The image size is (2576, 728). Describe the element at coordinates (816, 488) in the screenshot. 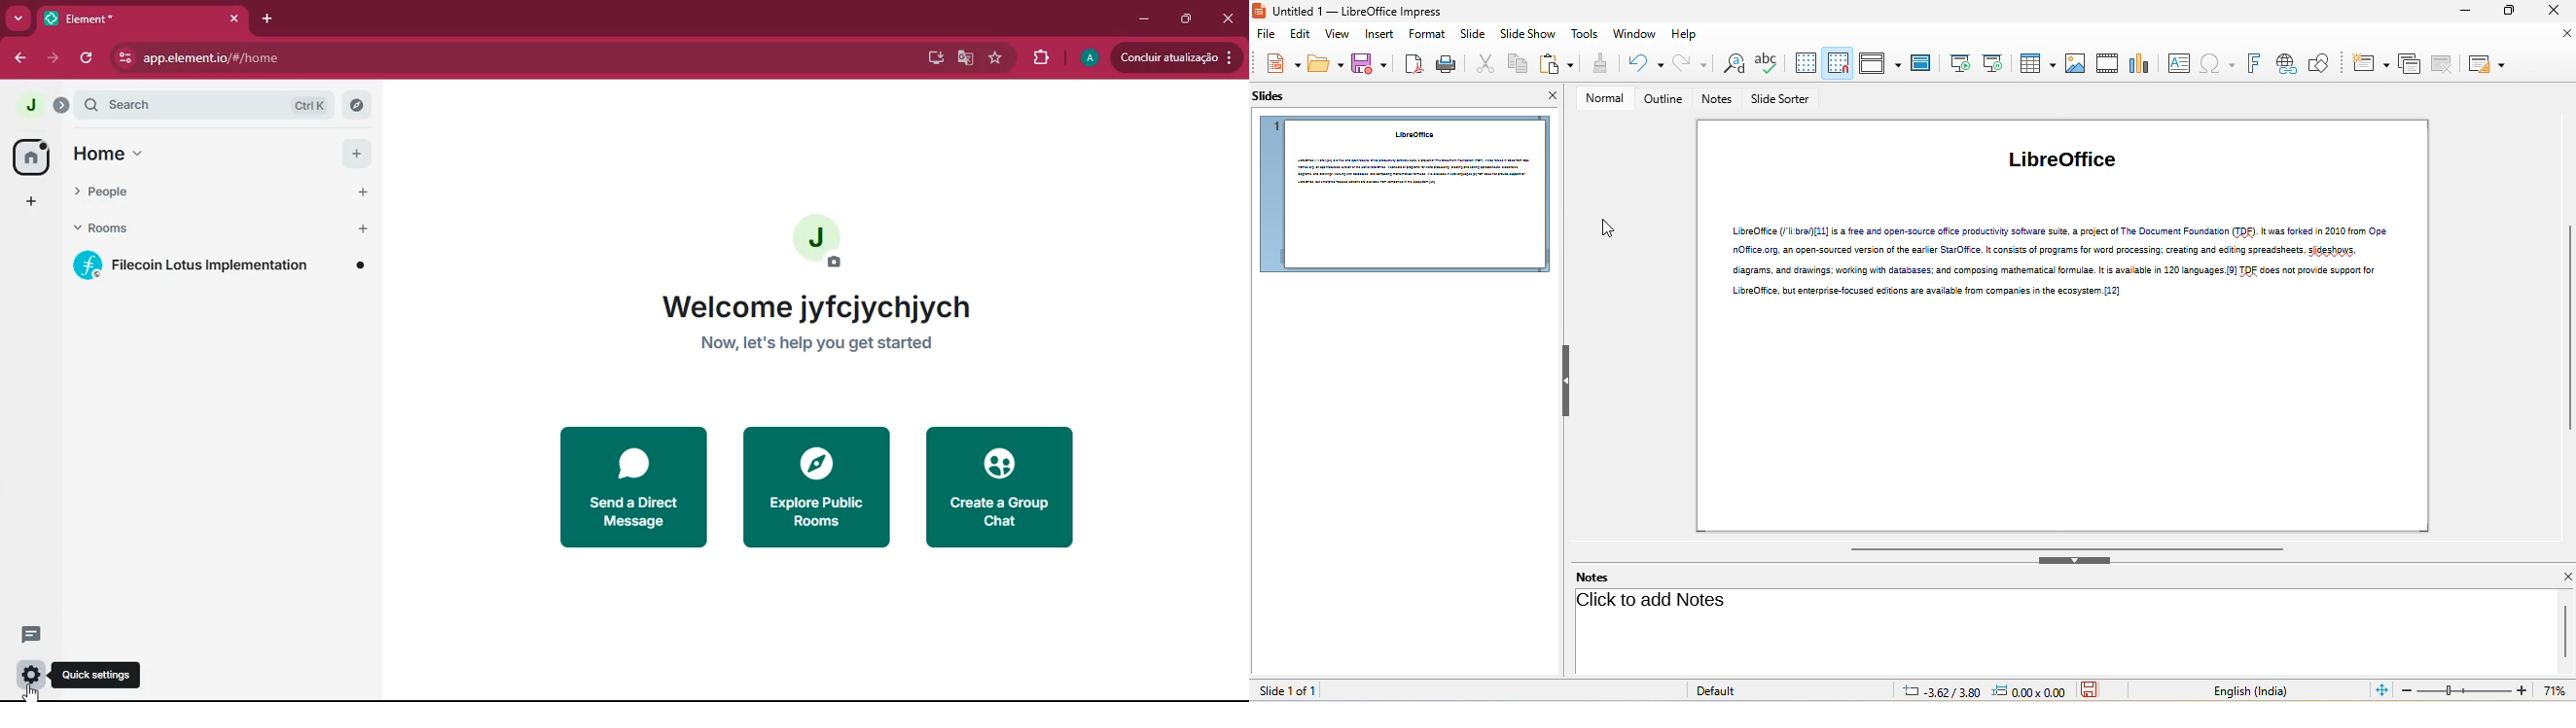

I see `explore public rooms` at that location.